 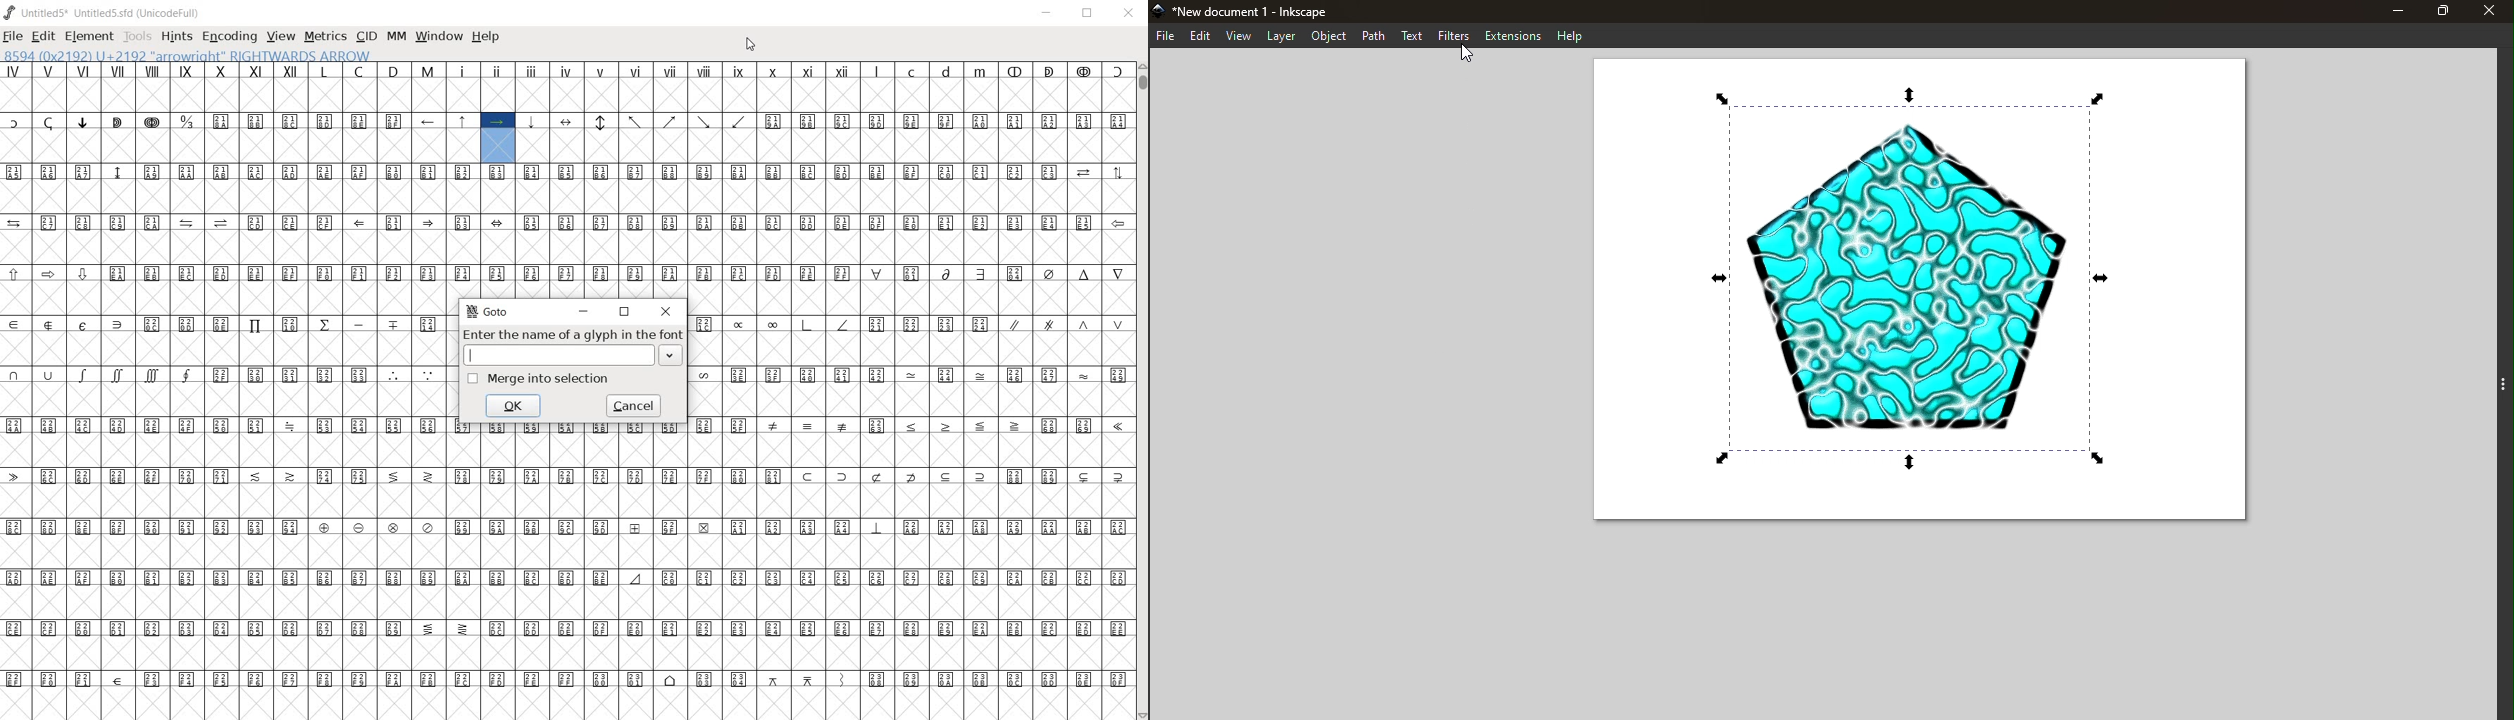 I want to click on Canvas with an svg selected, so click(x=1921, y=292).